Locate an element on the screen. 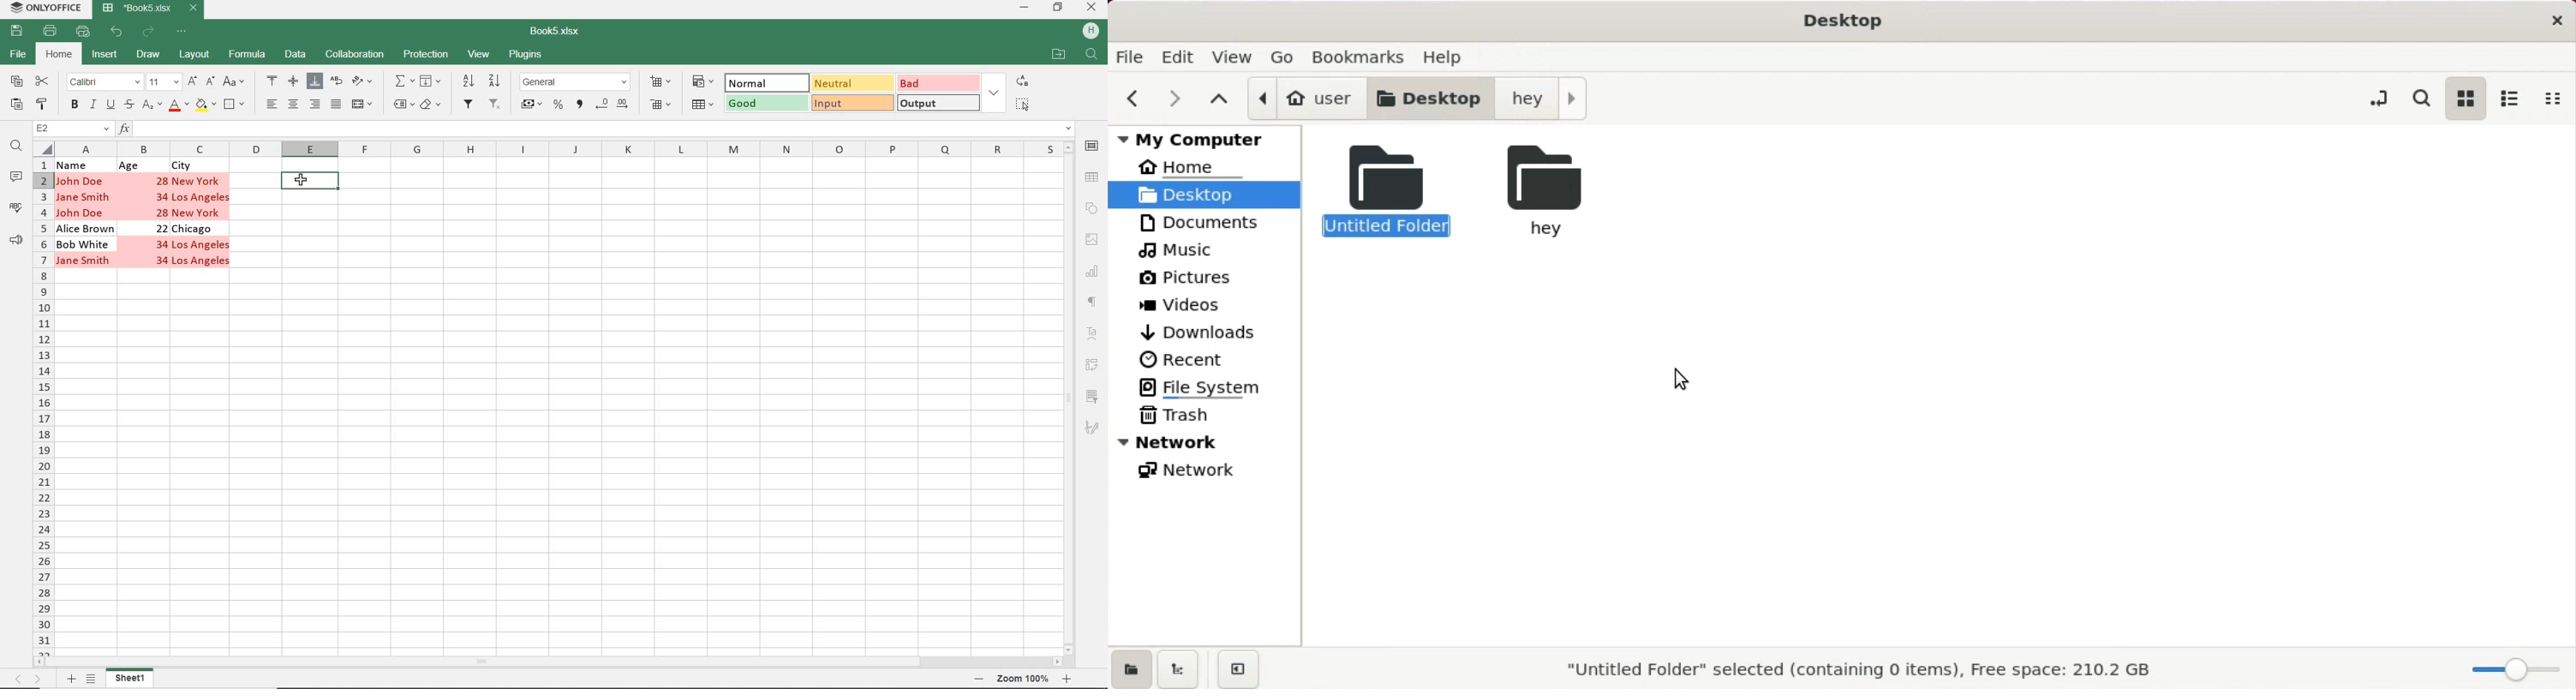 The width and height of the screenshot is (2576, 700). ALIGN LEFT is located at coordinates (272, 105).